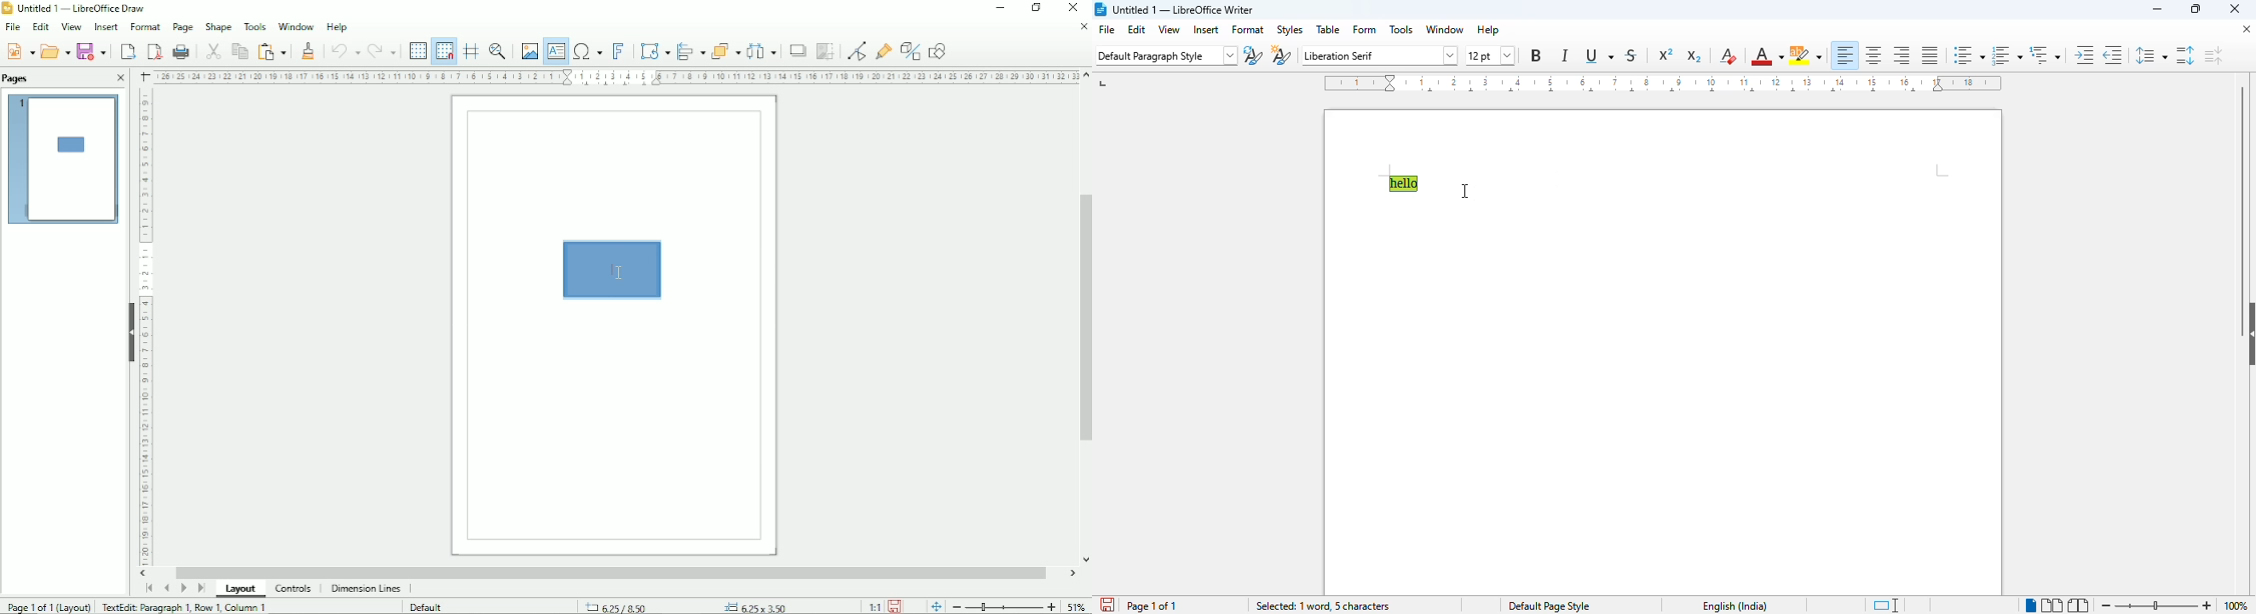 This screenshot has height=616, width=2268. What do you see at coordinates (2237, 605) in the screenshot?
I see `zoom factor` at bounding box center [2237, 605].